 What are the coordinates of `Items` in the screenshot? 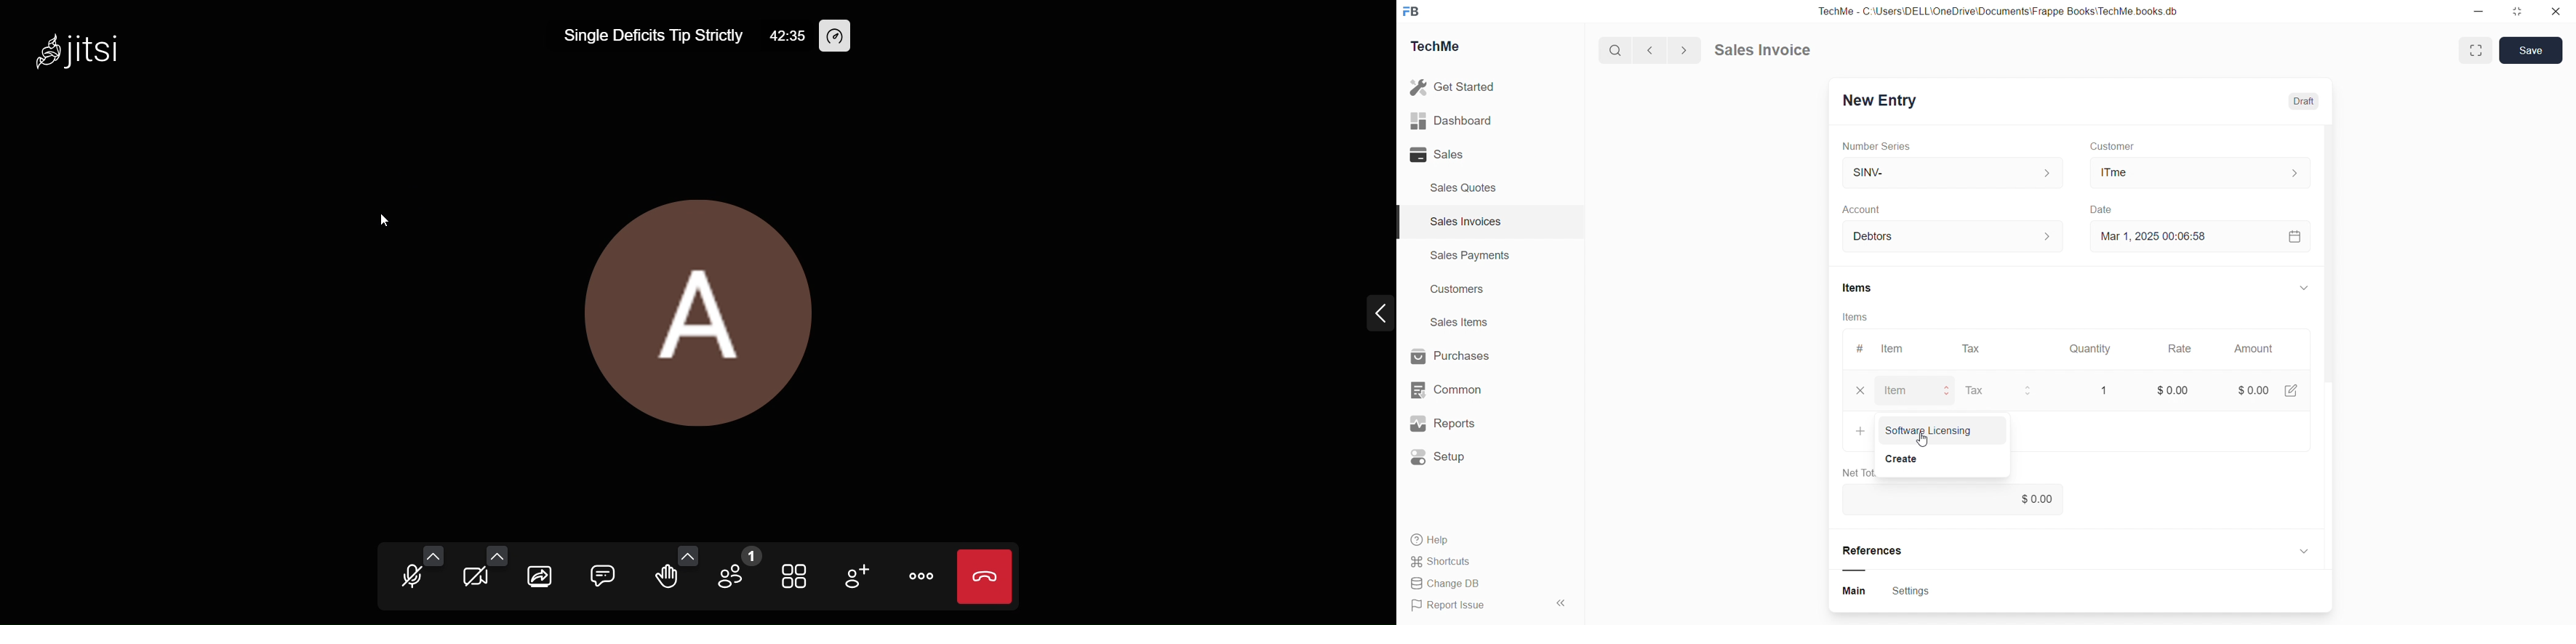 It's located at (1857, 317).